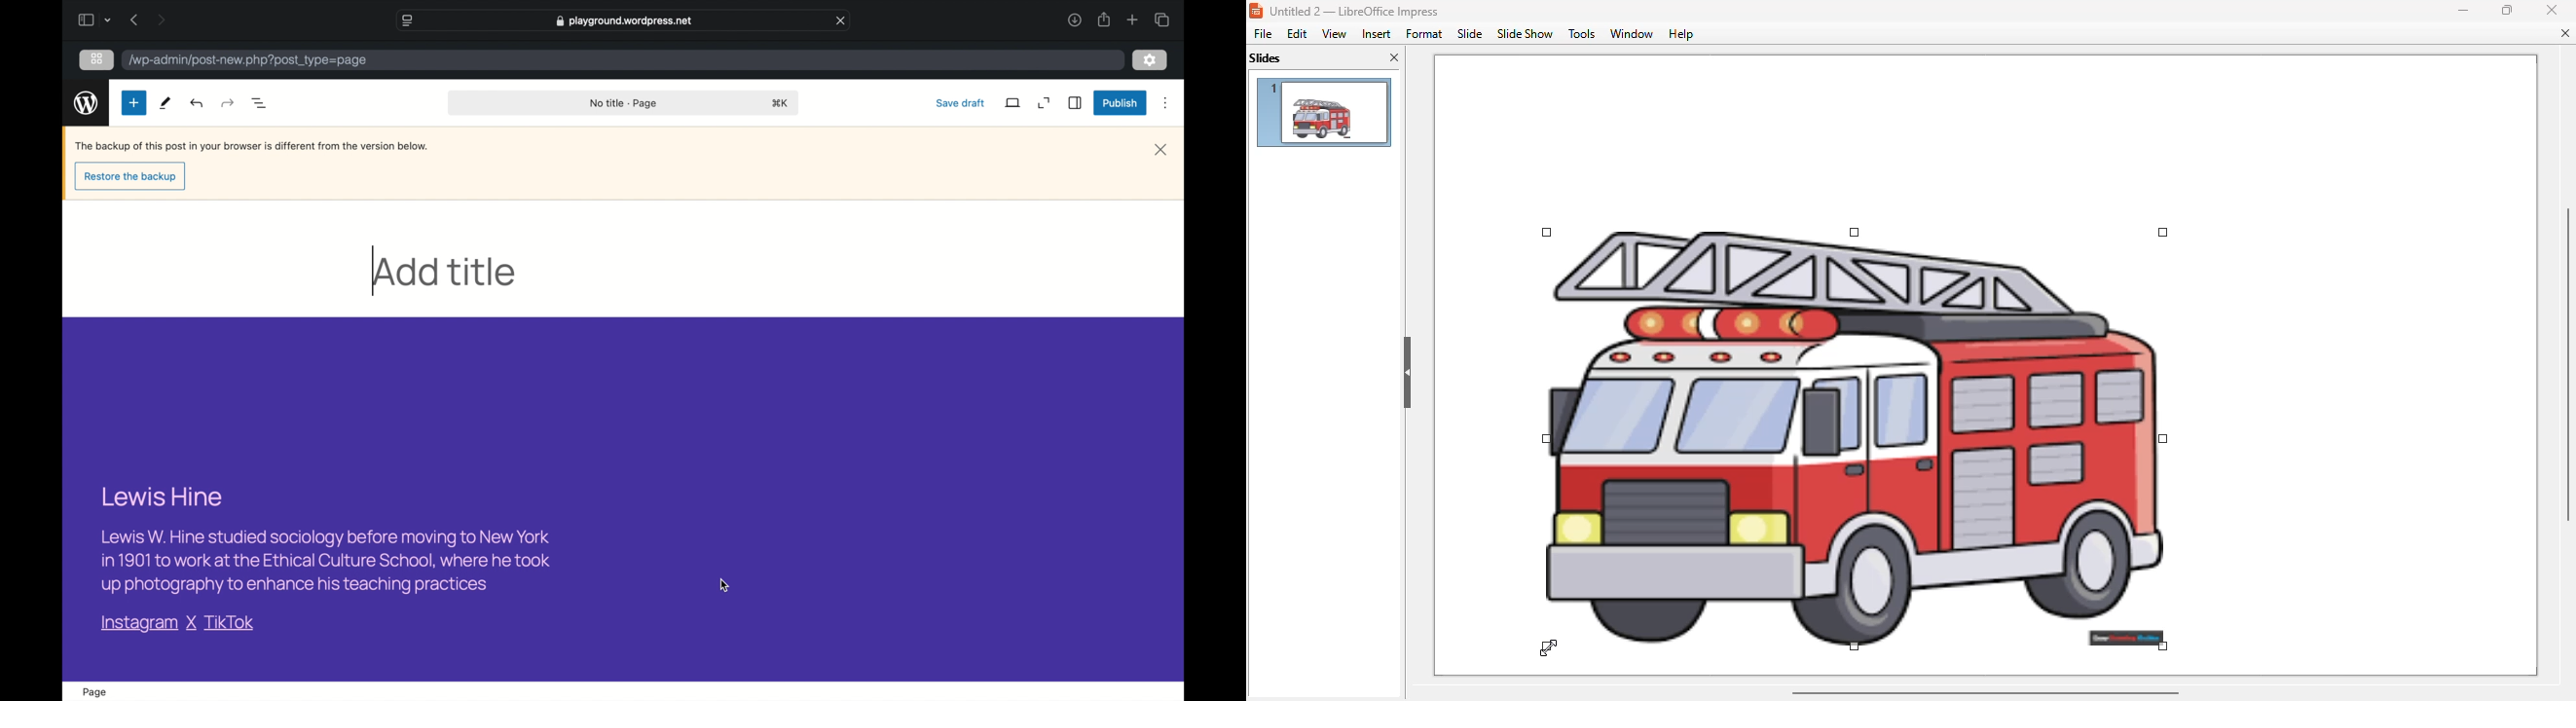 The height and width of the screenshot is (728, 2576). I want to click on The backup of this post in your browser is different from the version below., so click(249, 145).